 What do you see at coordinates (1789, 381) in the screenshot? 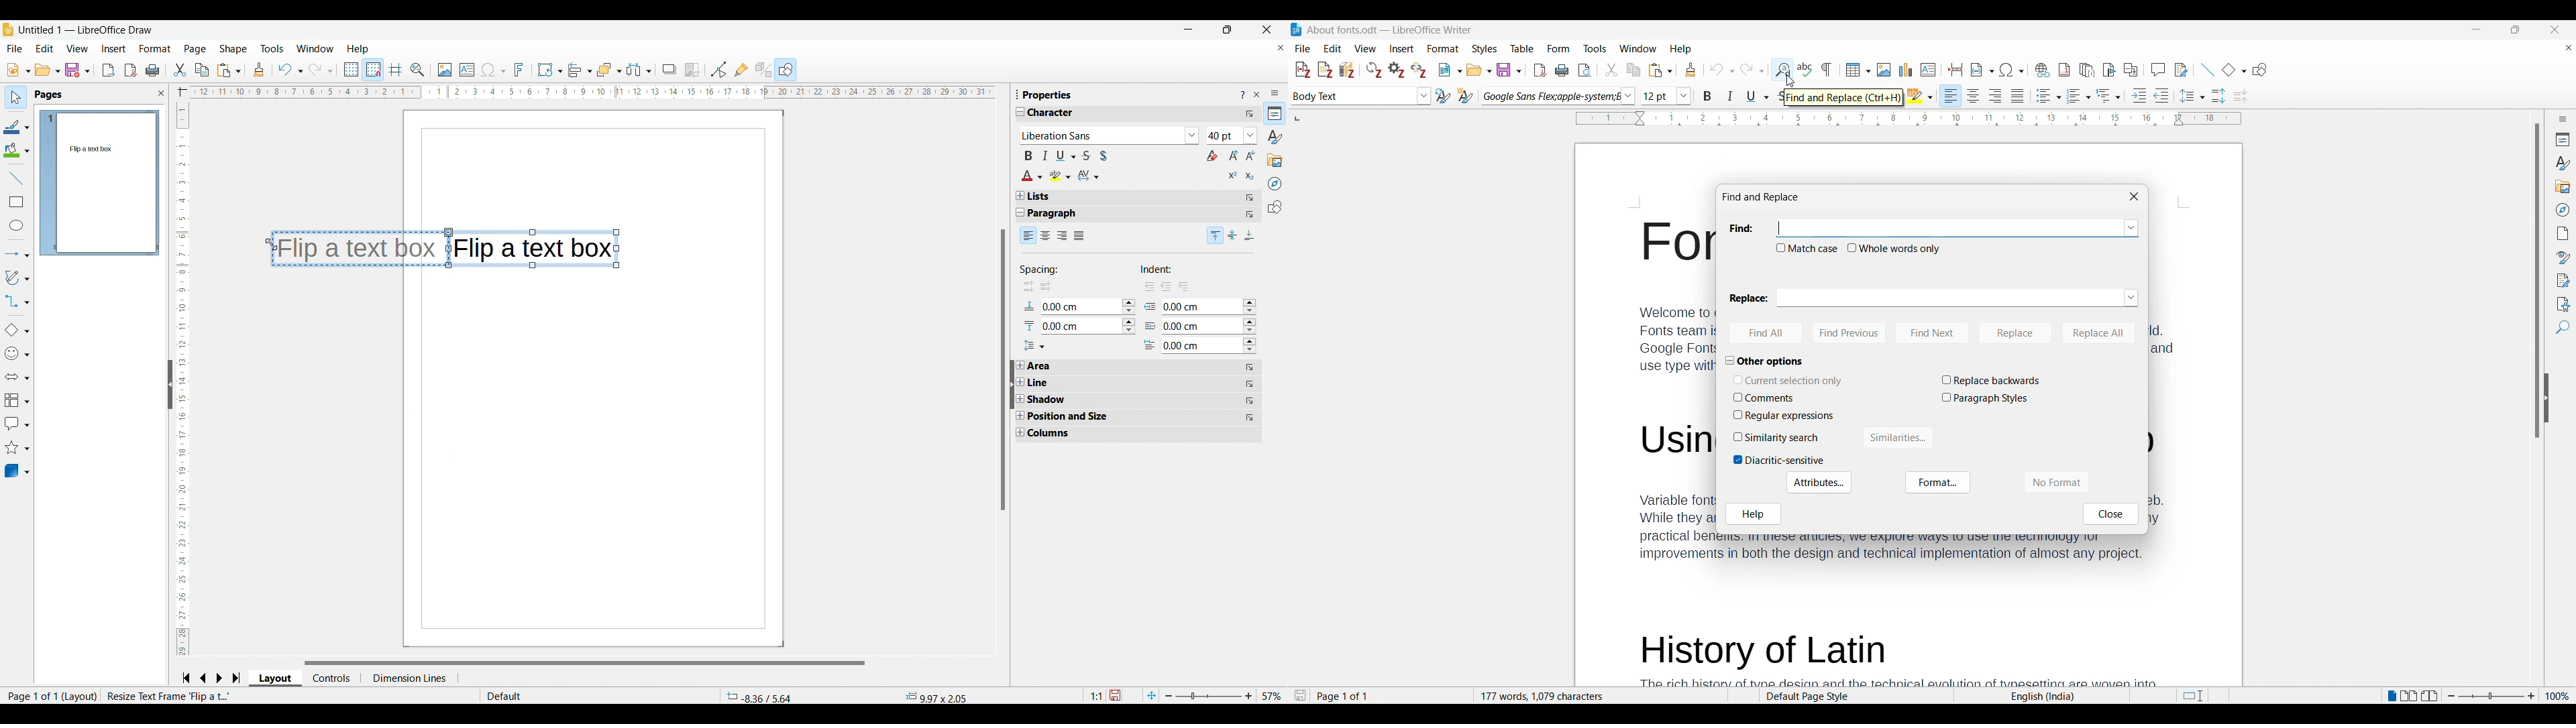
I see `Toggle for Current selection only` at bounding box center [1789, 381].